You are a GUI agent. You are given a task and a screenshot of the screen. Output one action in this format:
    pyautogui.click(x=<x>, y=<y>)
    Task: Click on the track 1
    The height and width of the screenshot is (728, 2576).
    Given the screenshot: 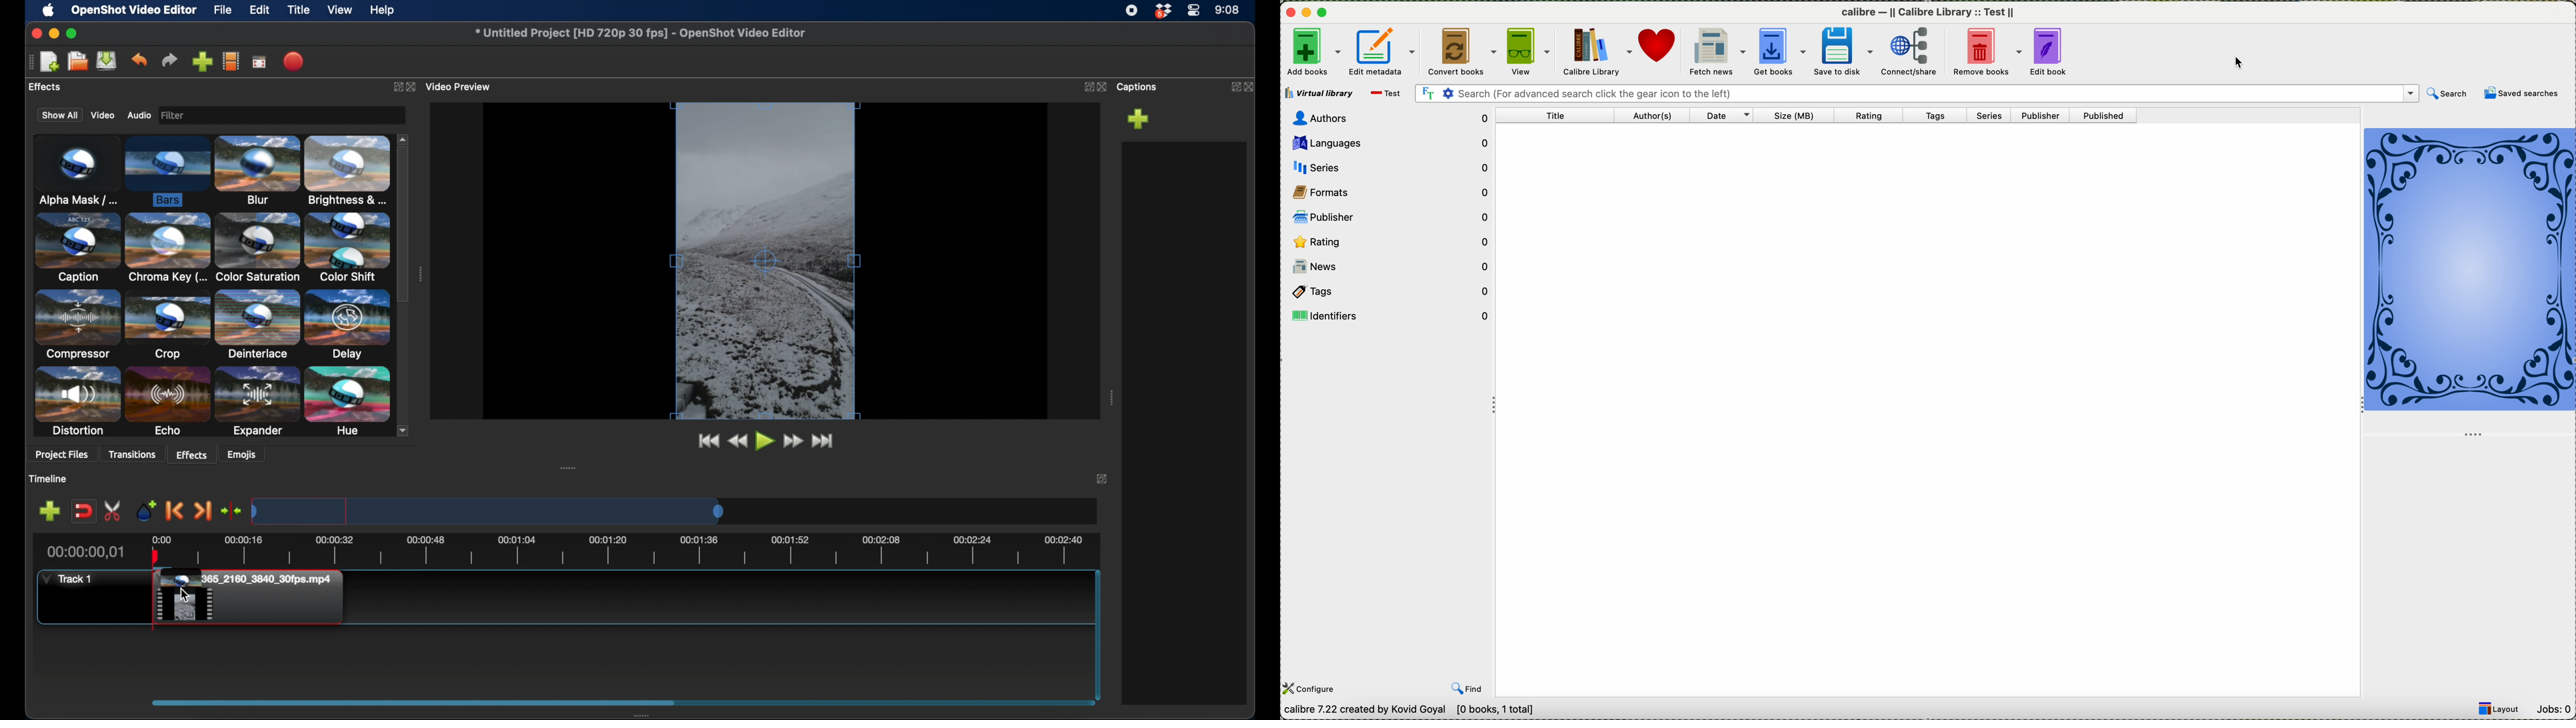 What is the action you would take?
    pyautogui.click(x=67, y=578)
    